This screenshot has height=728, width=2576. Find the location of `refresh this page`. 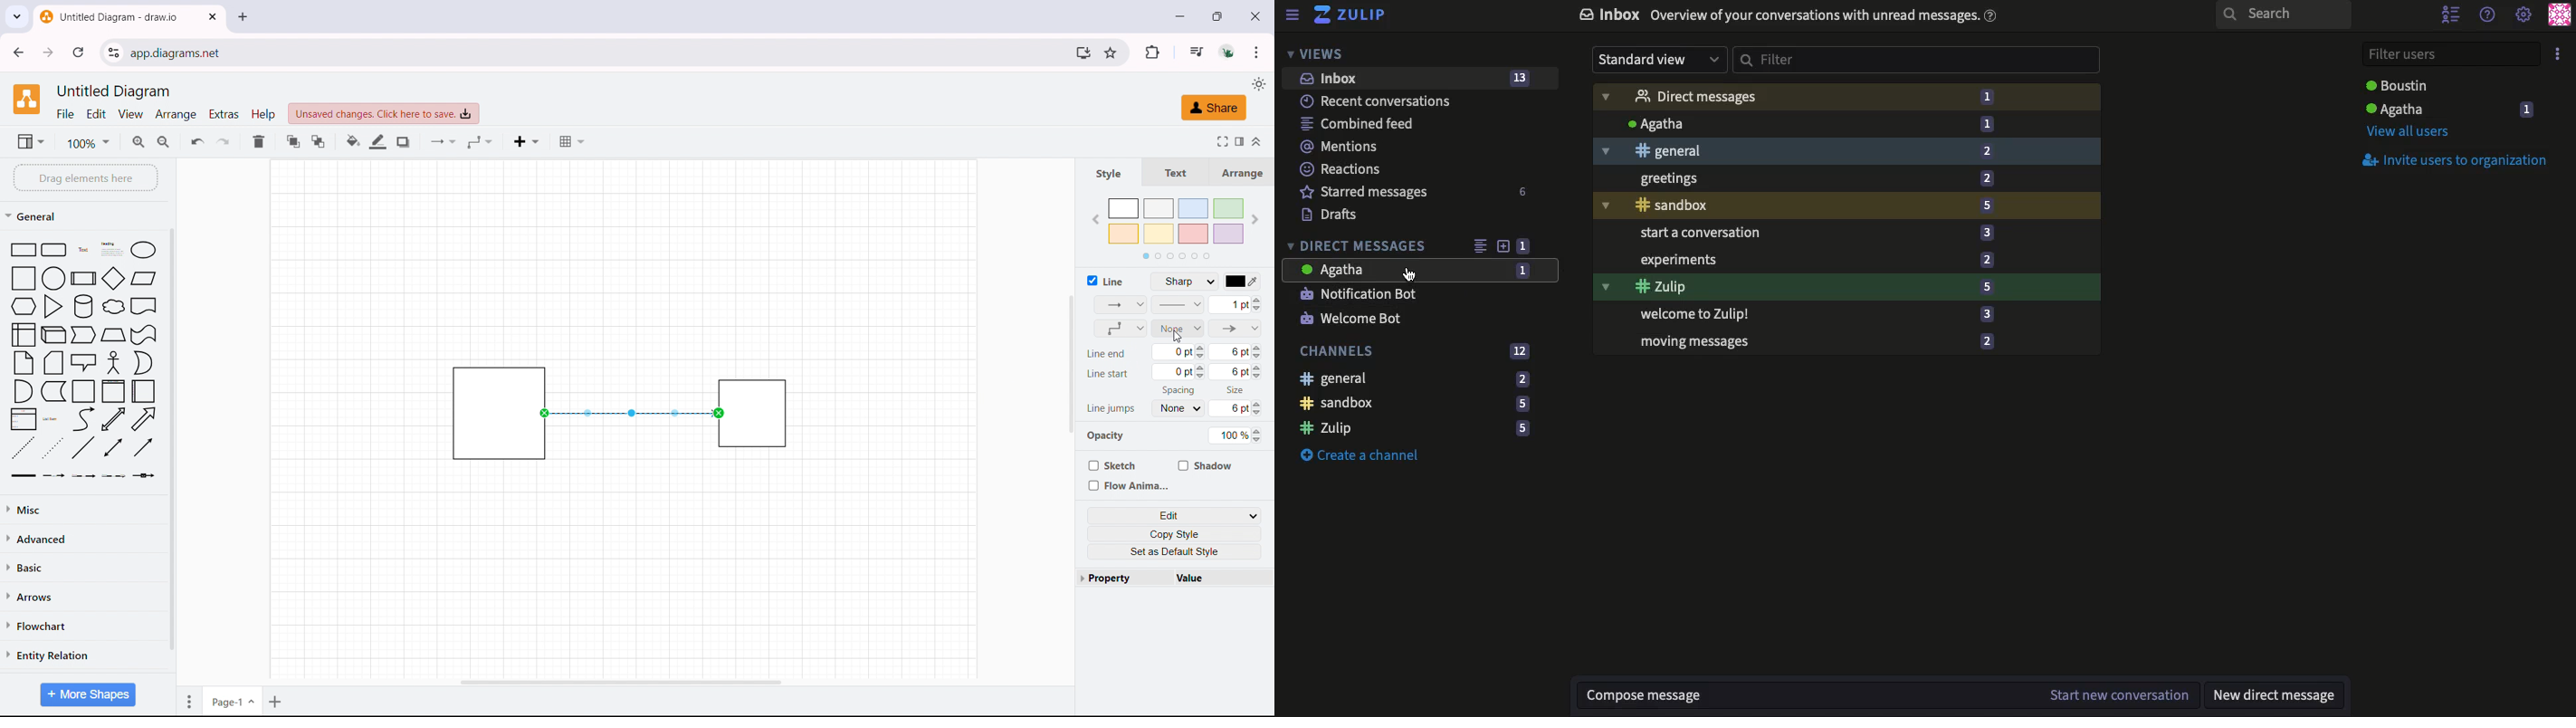

refresh this page is located at coordinates (79, 52).